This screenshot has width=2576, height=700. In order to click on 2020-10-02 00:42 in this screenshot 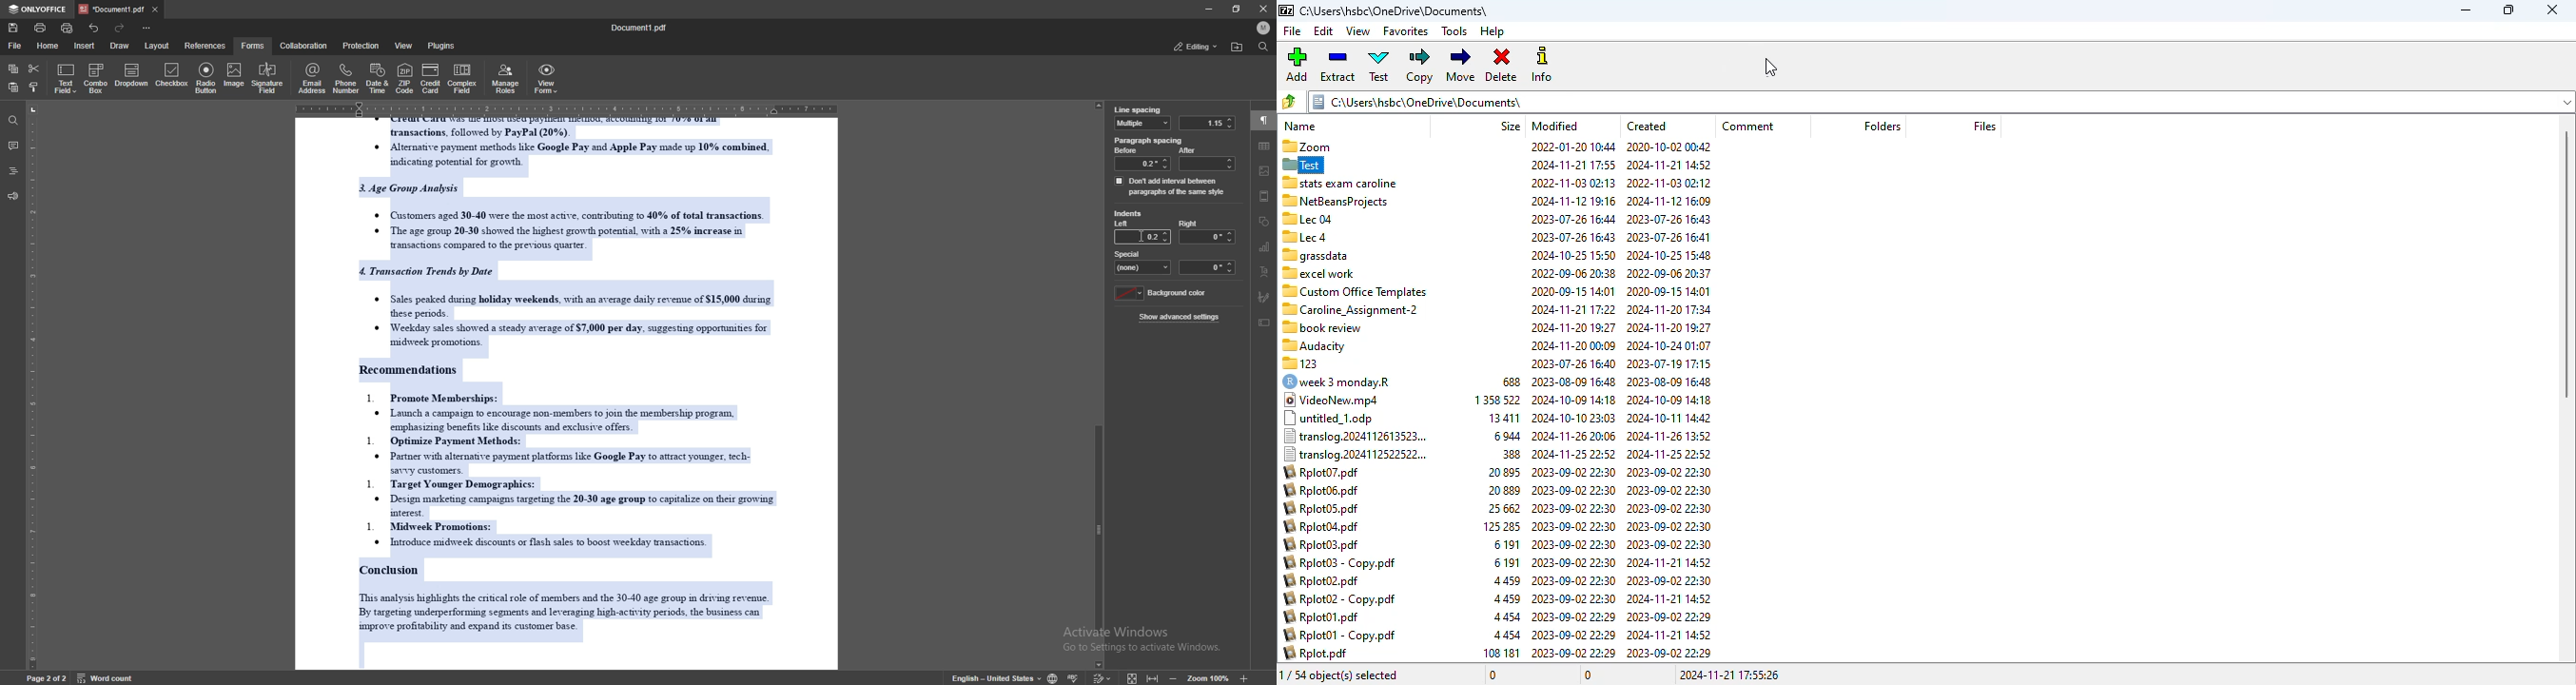, I will do `click(1670, 147)`.